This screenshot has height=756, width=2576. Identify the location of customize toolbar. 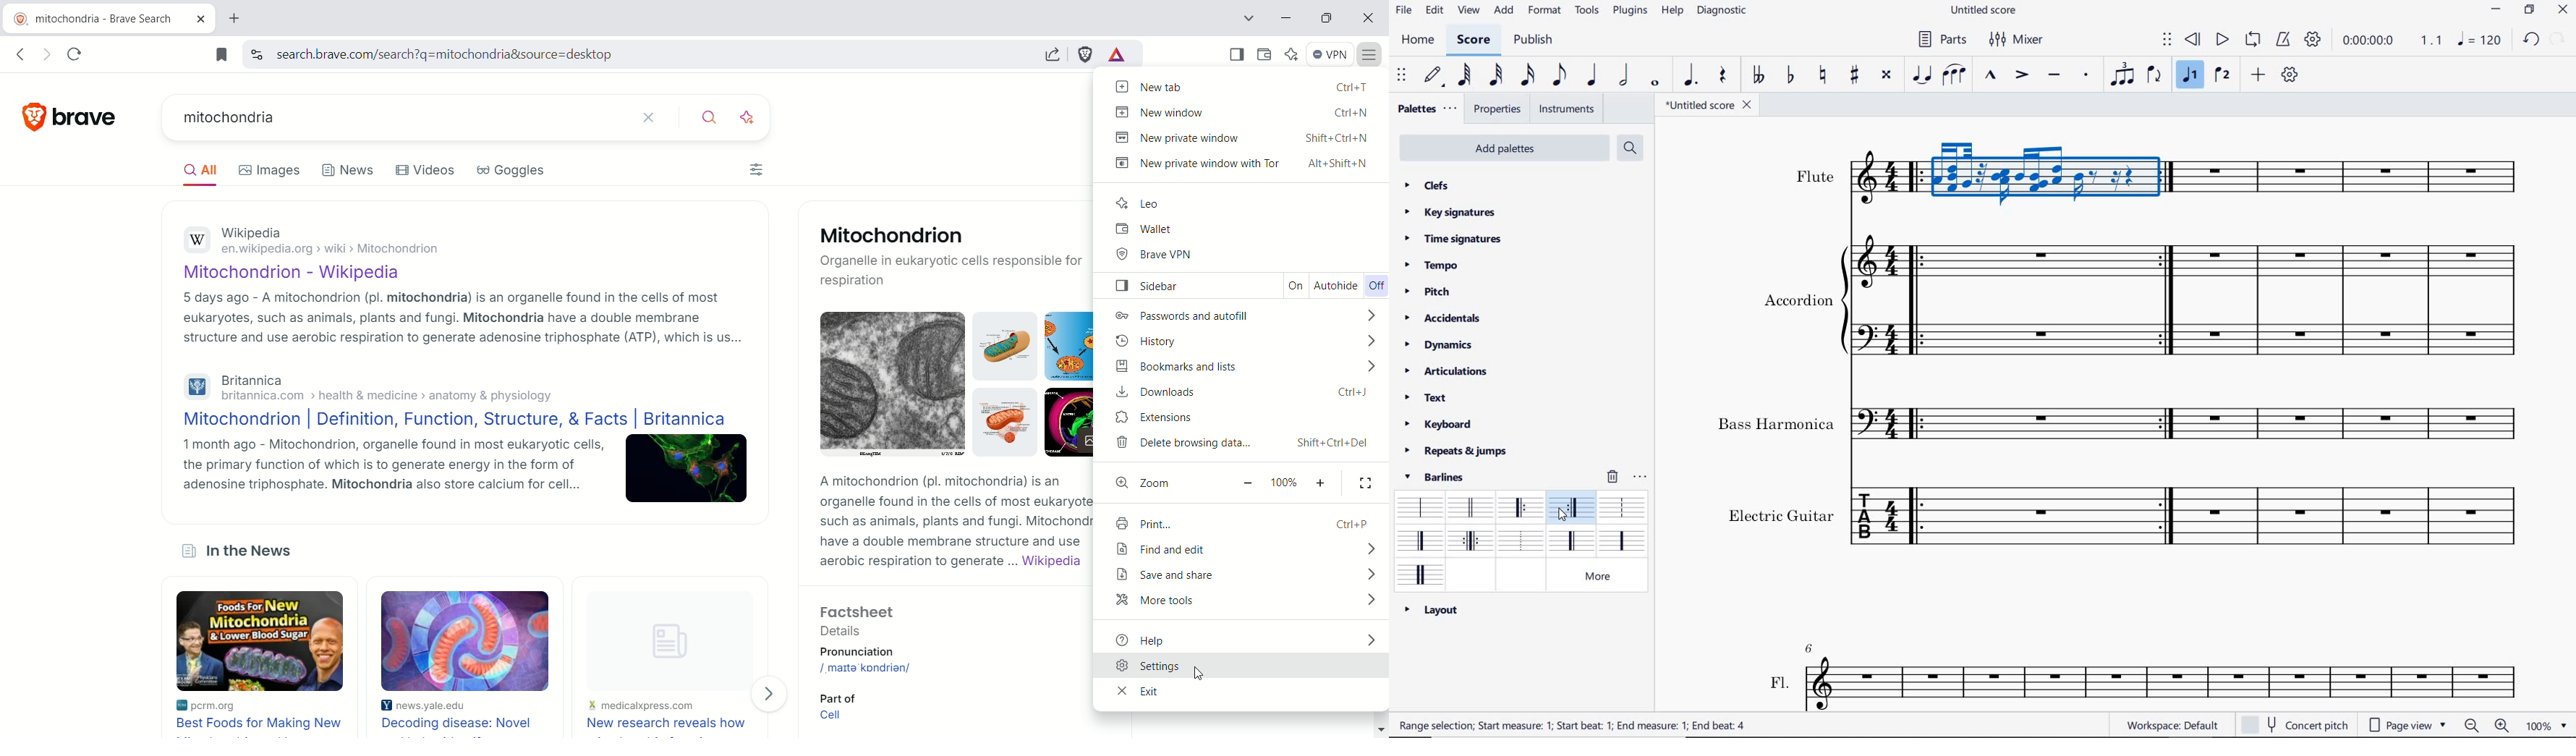
(2291, 74).